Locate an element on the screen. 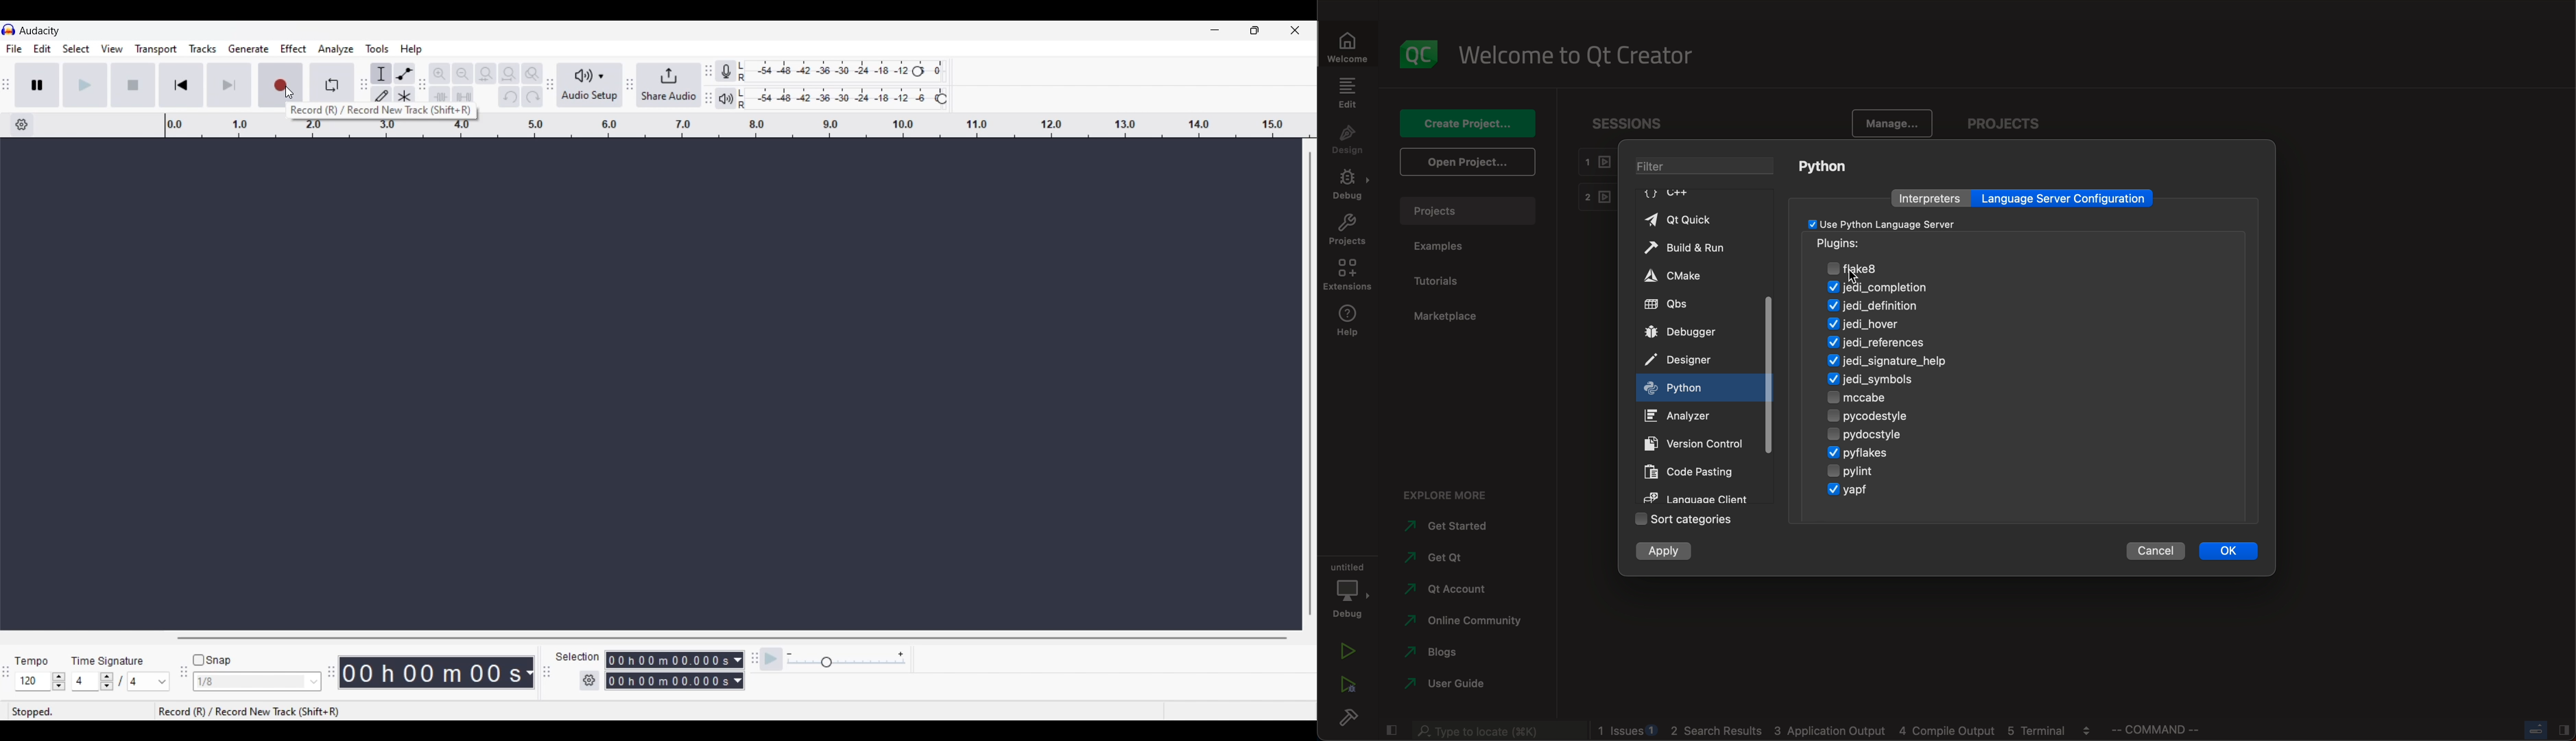  Redo is located at coordinates (532, 97).